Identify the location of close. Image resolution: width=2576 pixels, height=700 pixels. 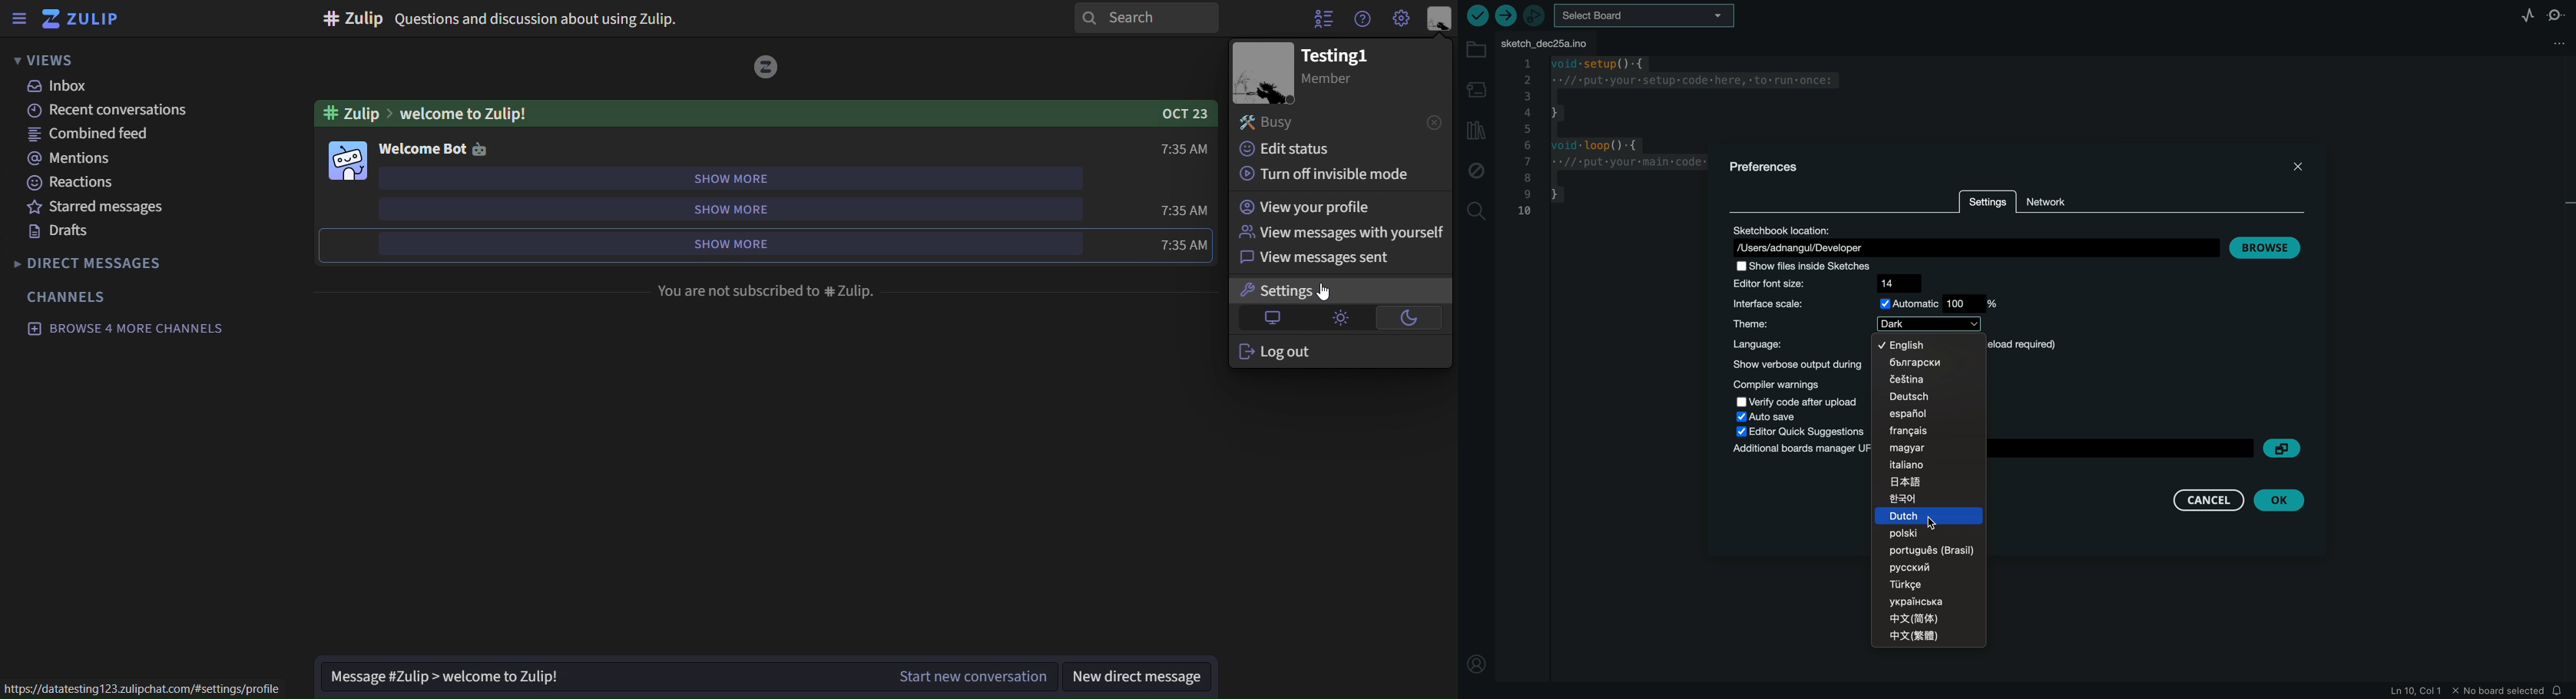
(1433, 119).